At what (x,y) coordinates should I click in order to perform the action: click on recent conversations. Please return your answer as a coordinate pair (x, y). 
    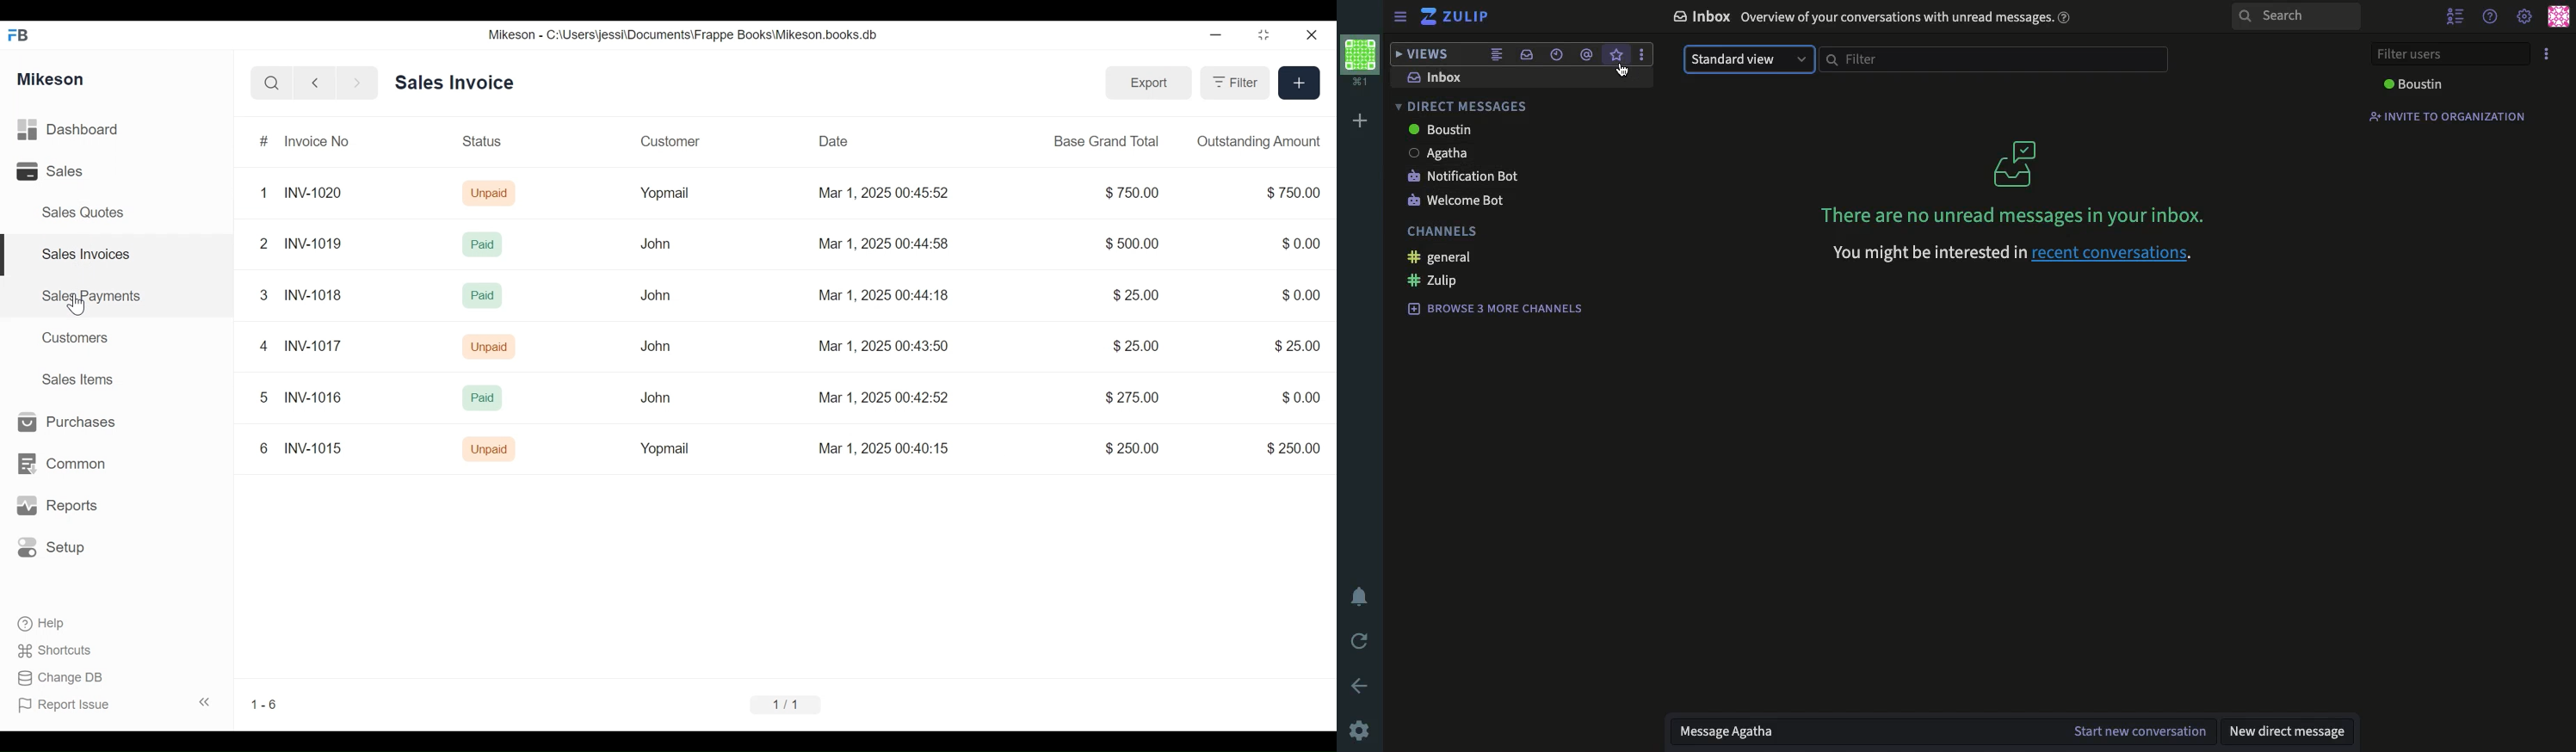
    Looking at the image, I should click on (1556, 55).